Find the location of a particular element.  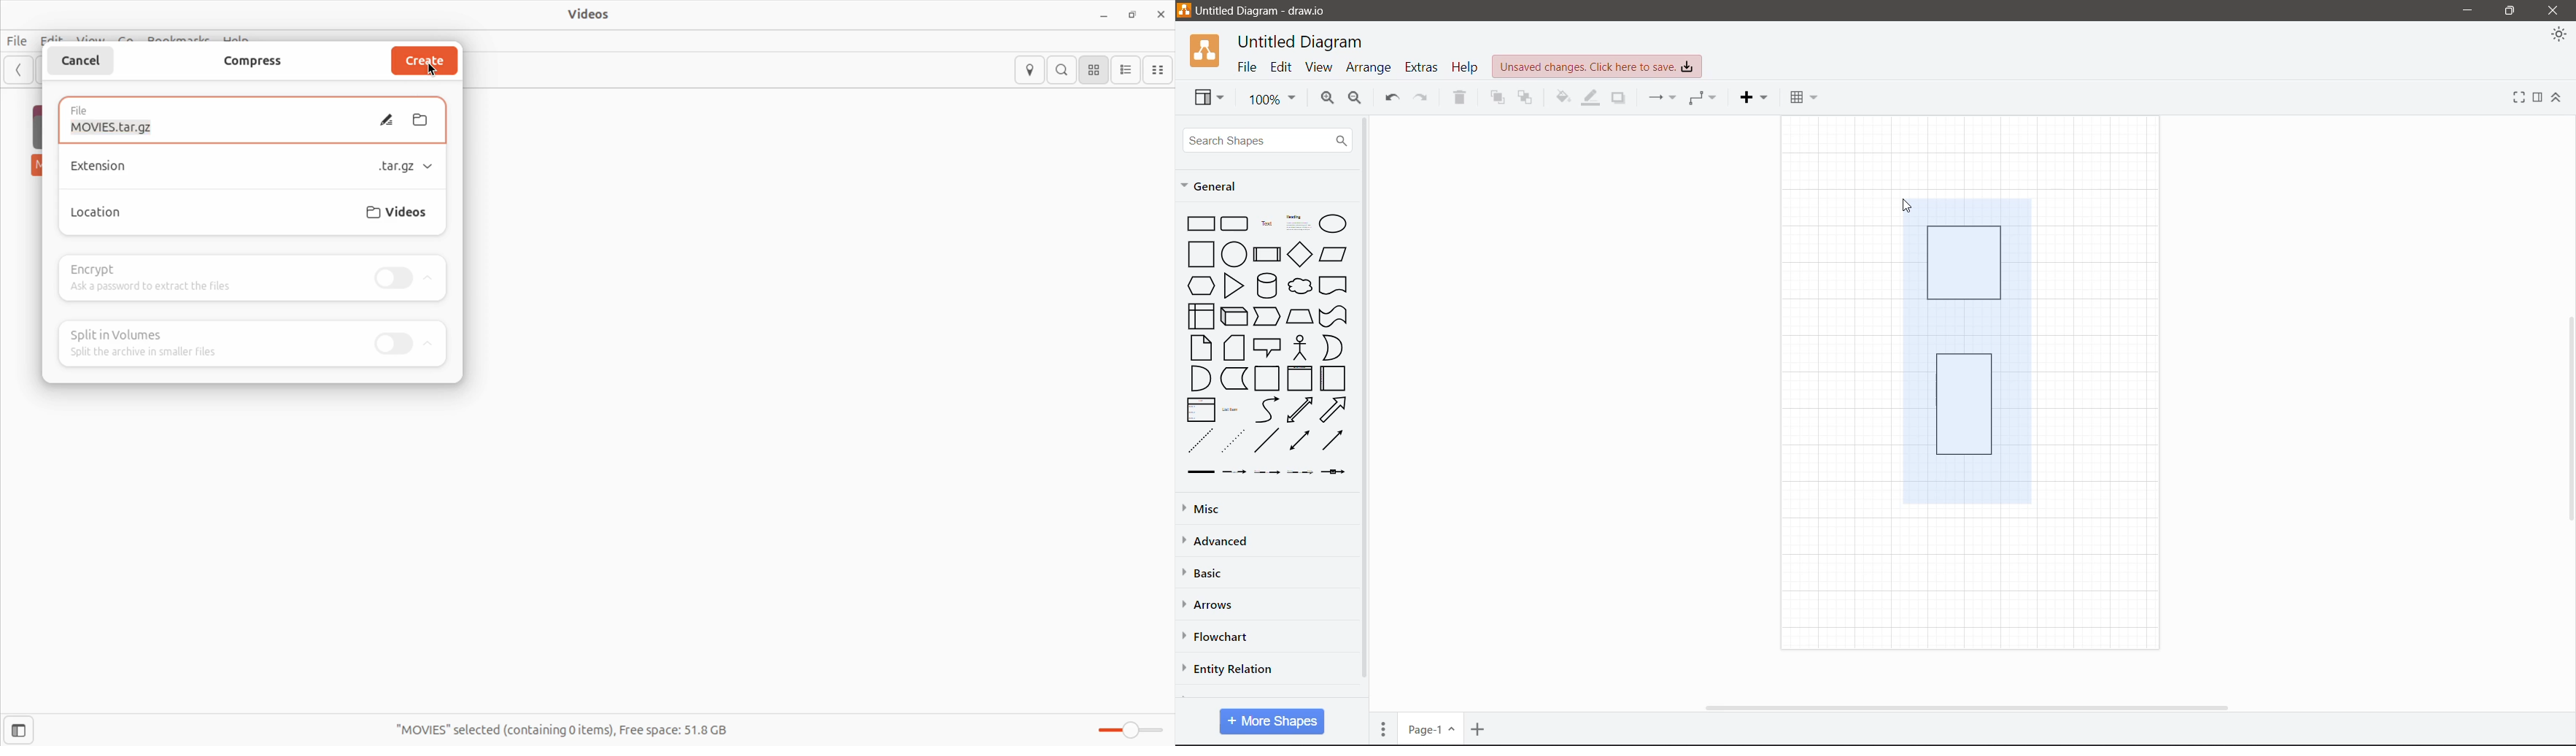

To Back is located at coordinates (1524, 99).